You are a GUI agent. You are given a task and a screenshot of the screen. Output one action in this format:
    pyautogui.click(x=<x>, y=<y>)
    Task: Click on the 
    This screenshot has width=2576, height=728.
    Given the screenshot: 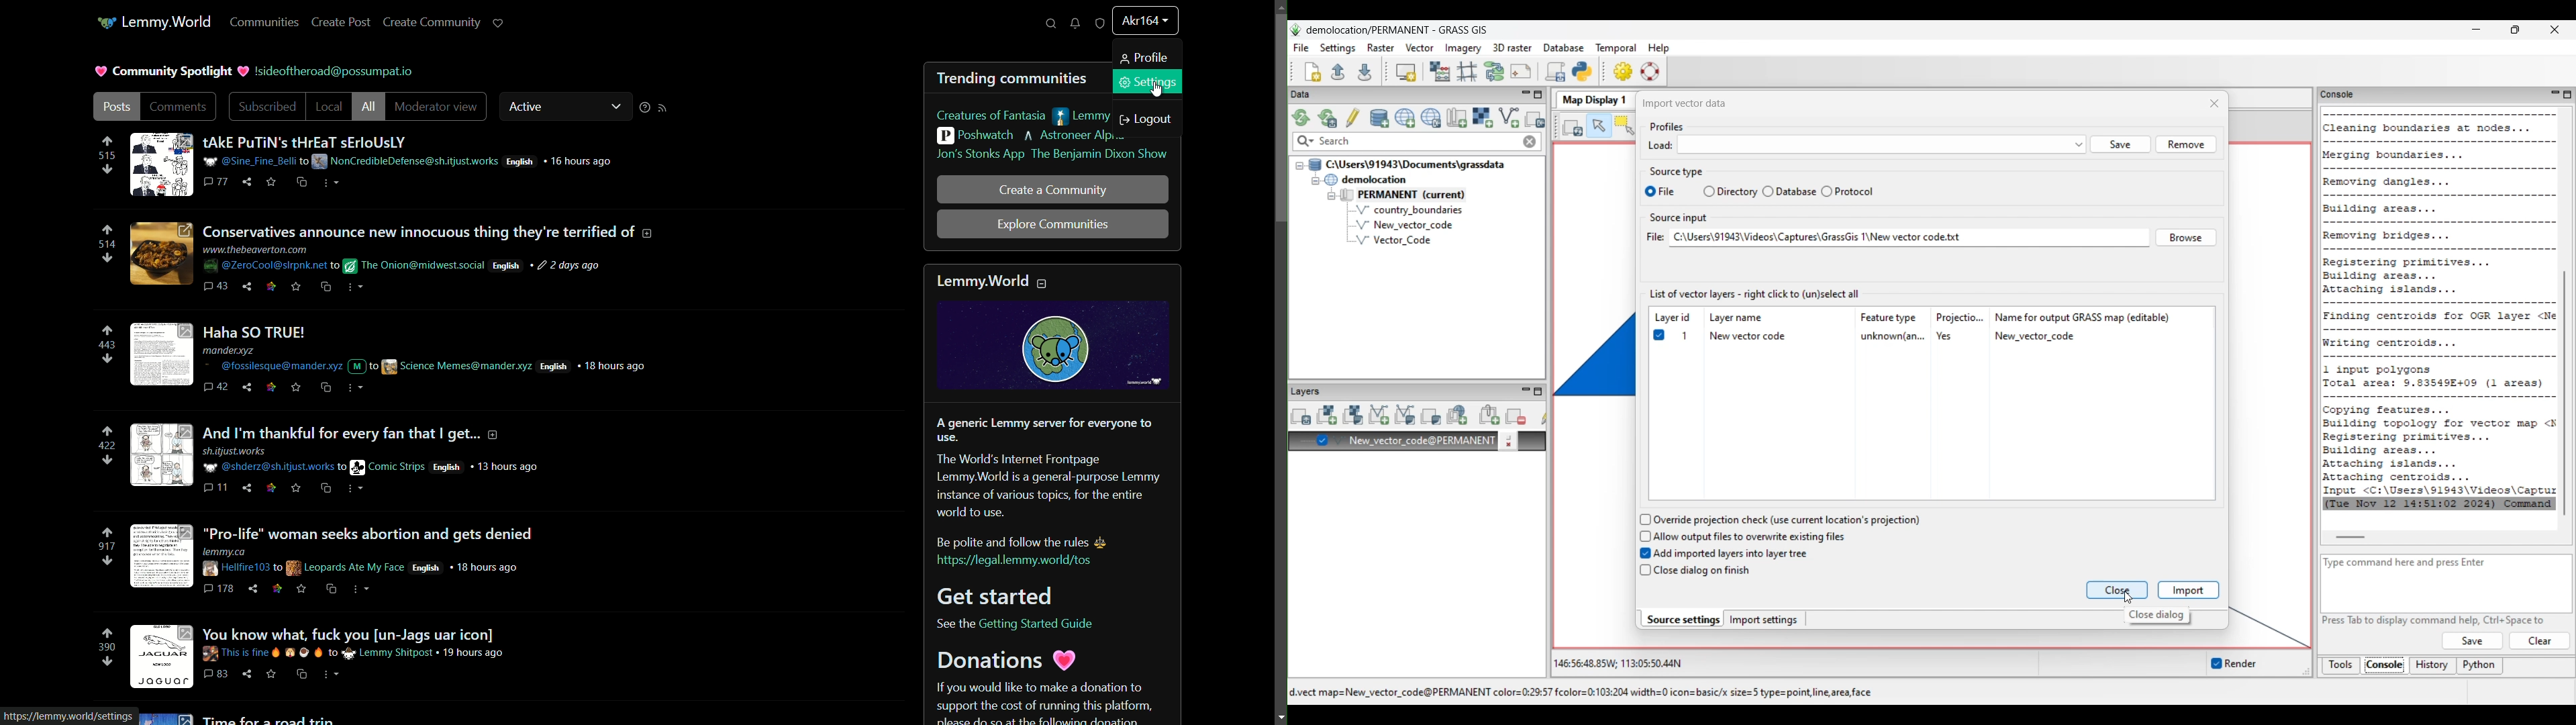 What is the action you would take?
    pyautogui.click(x=2185, y=146)
    